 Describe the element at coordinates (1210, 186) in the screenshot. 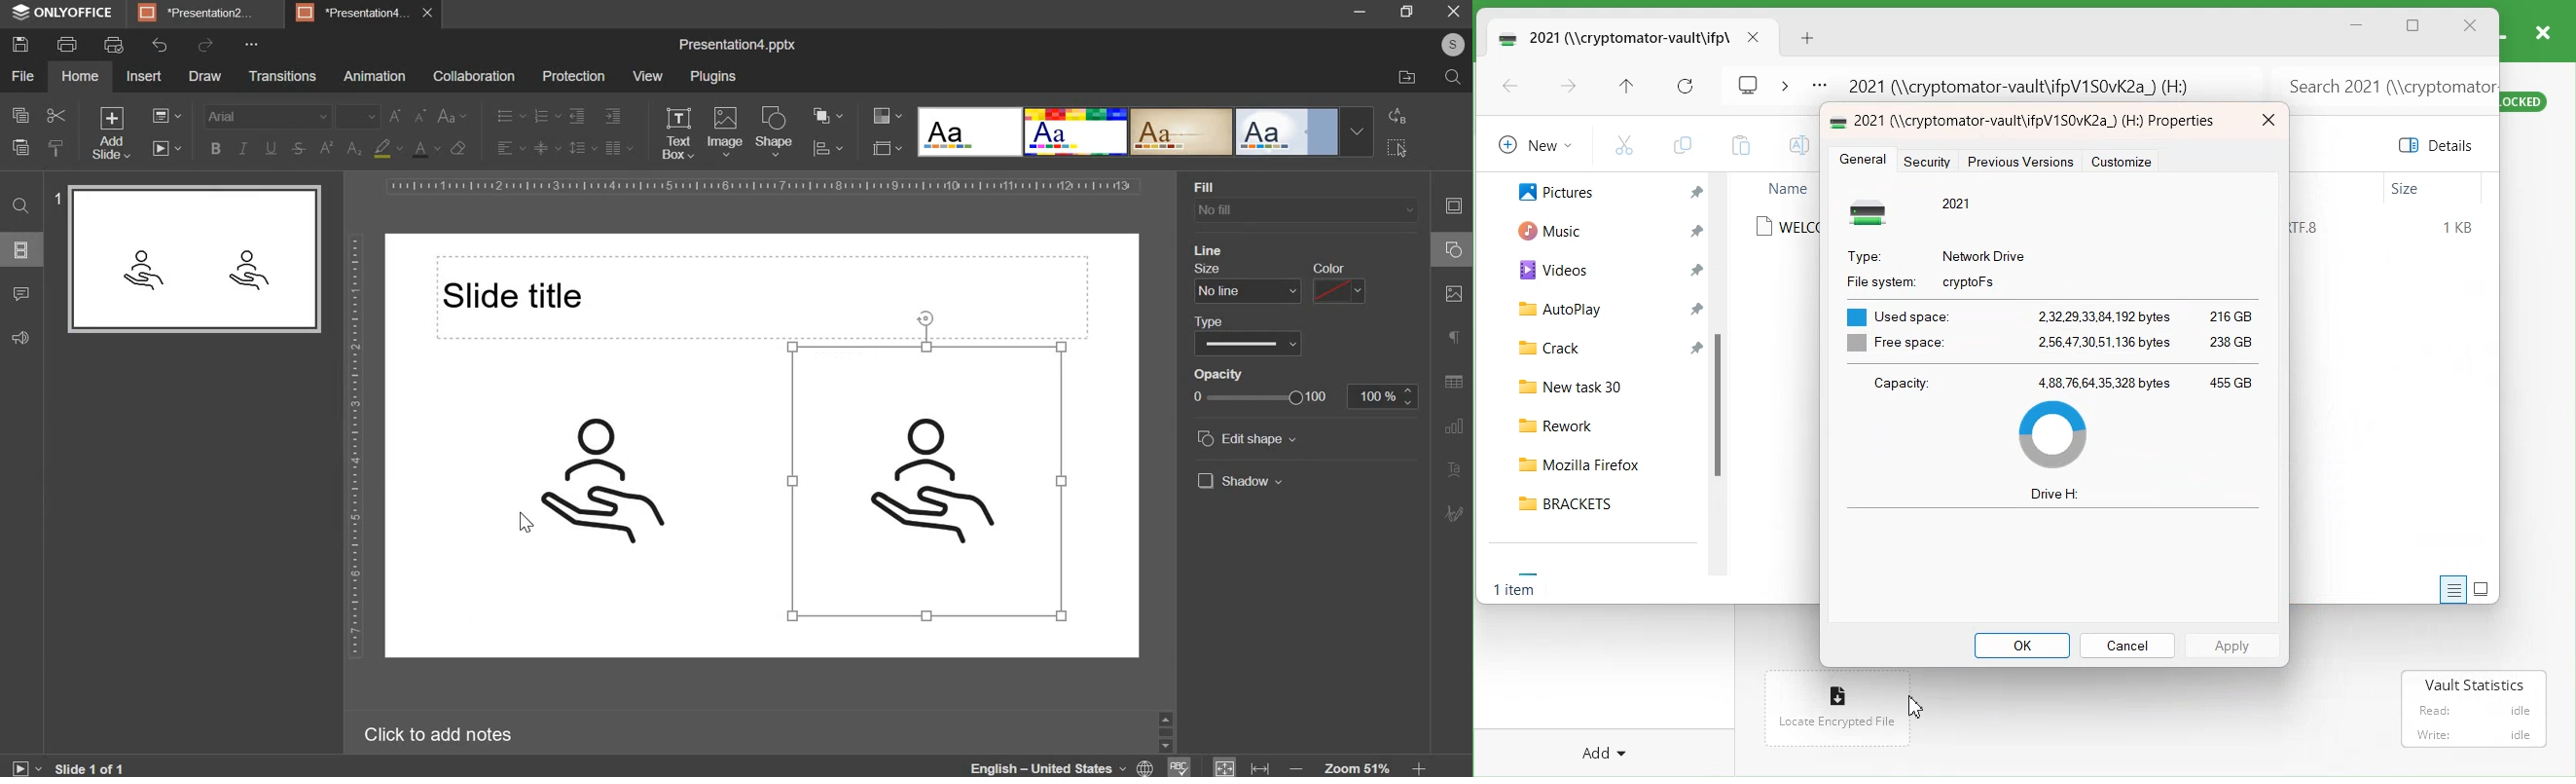

I see `fill` at that location.